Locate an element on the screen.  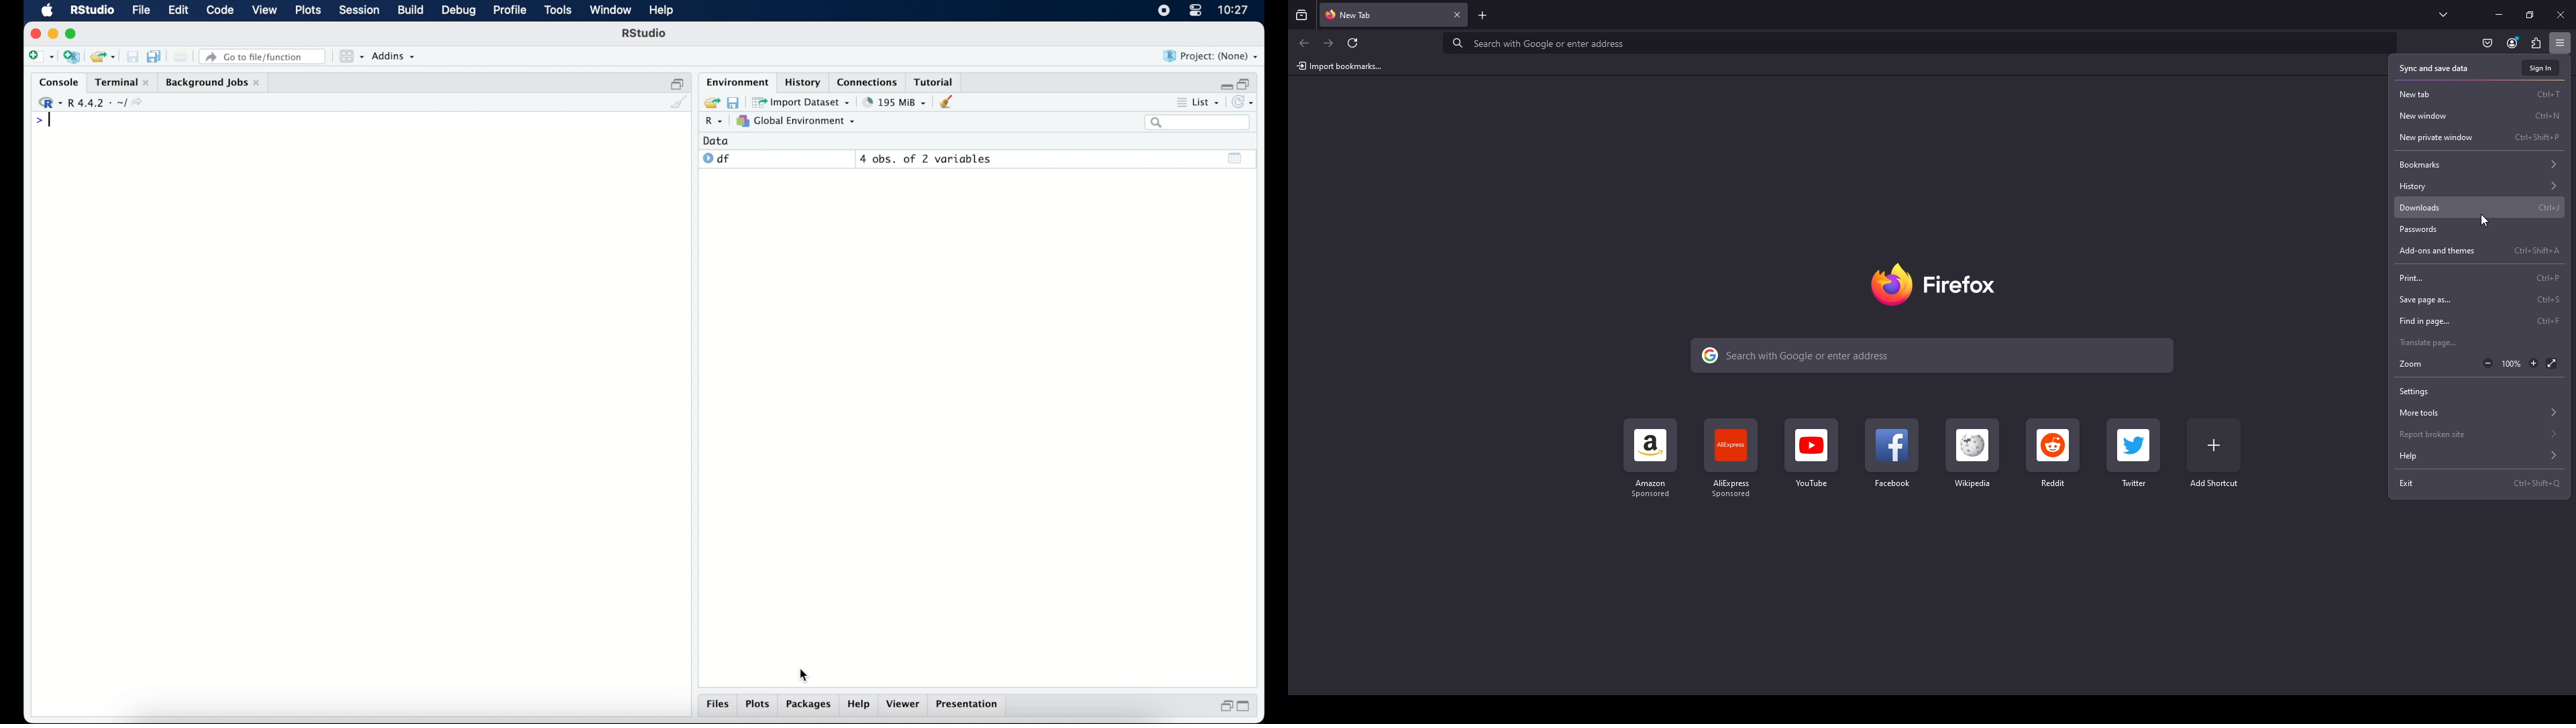
10.27 is located at coordinates (1233, 10).